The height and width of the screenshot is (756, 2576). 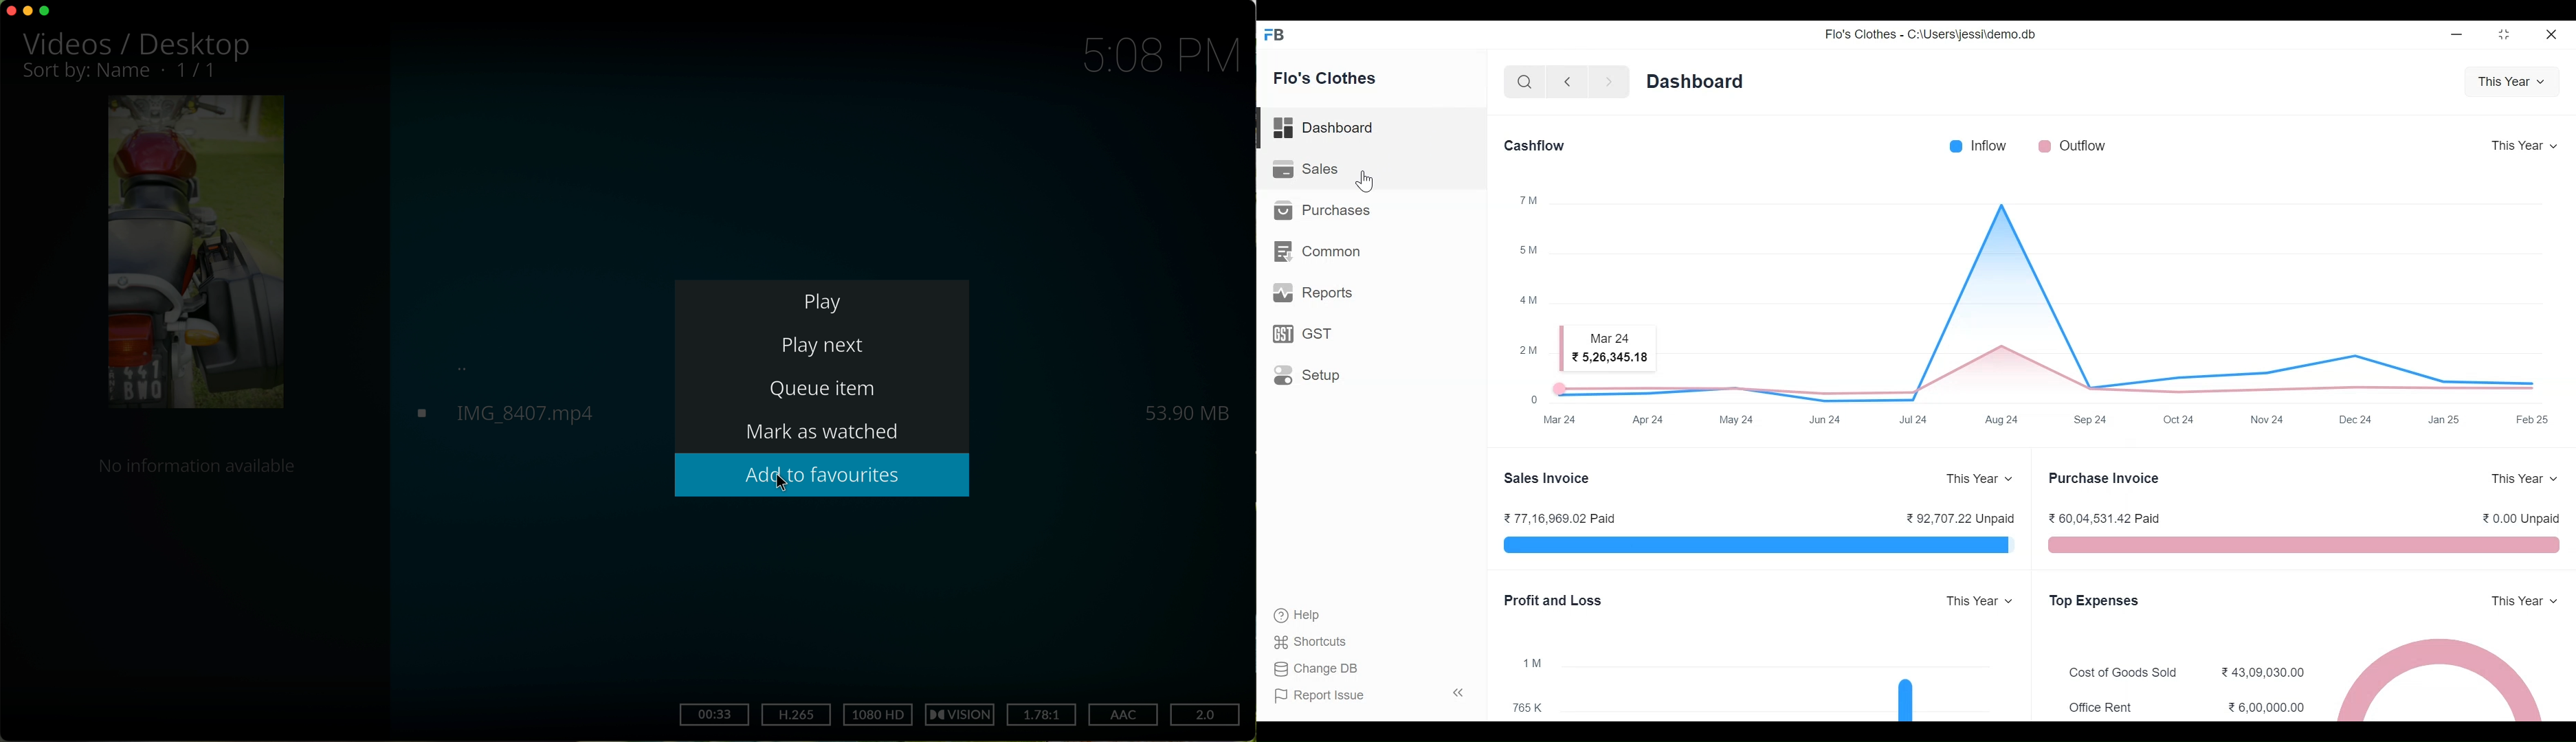 I want to click on This Year v, so click(x=1978, y=600).